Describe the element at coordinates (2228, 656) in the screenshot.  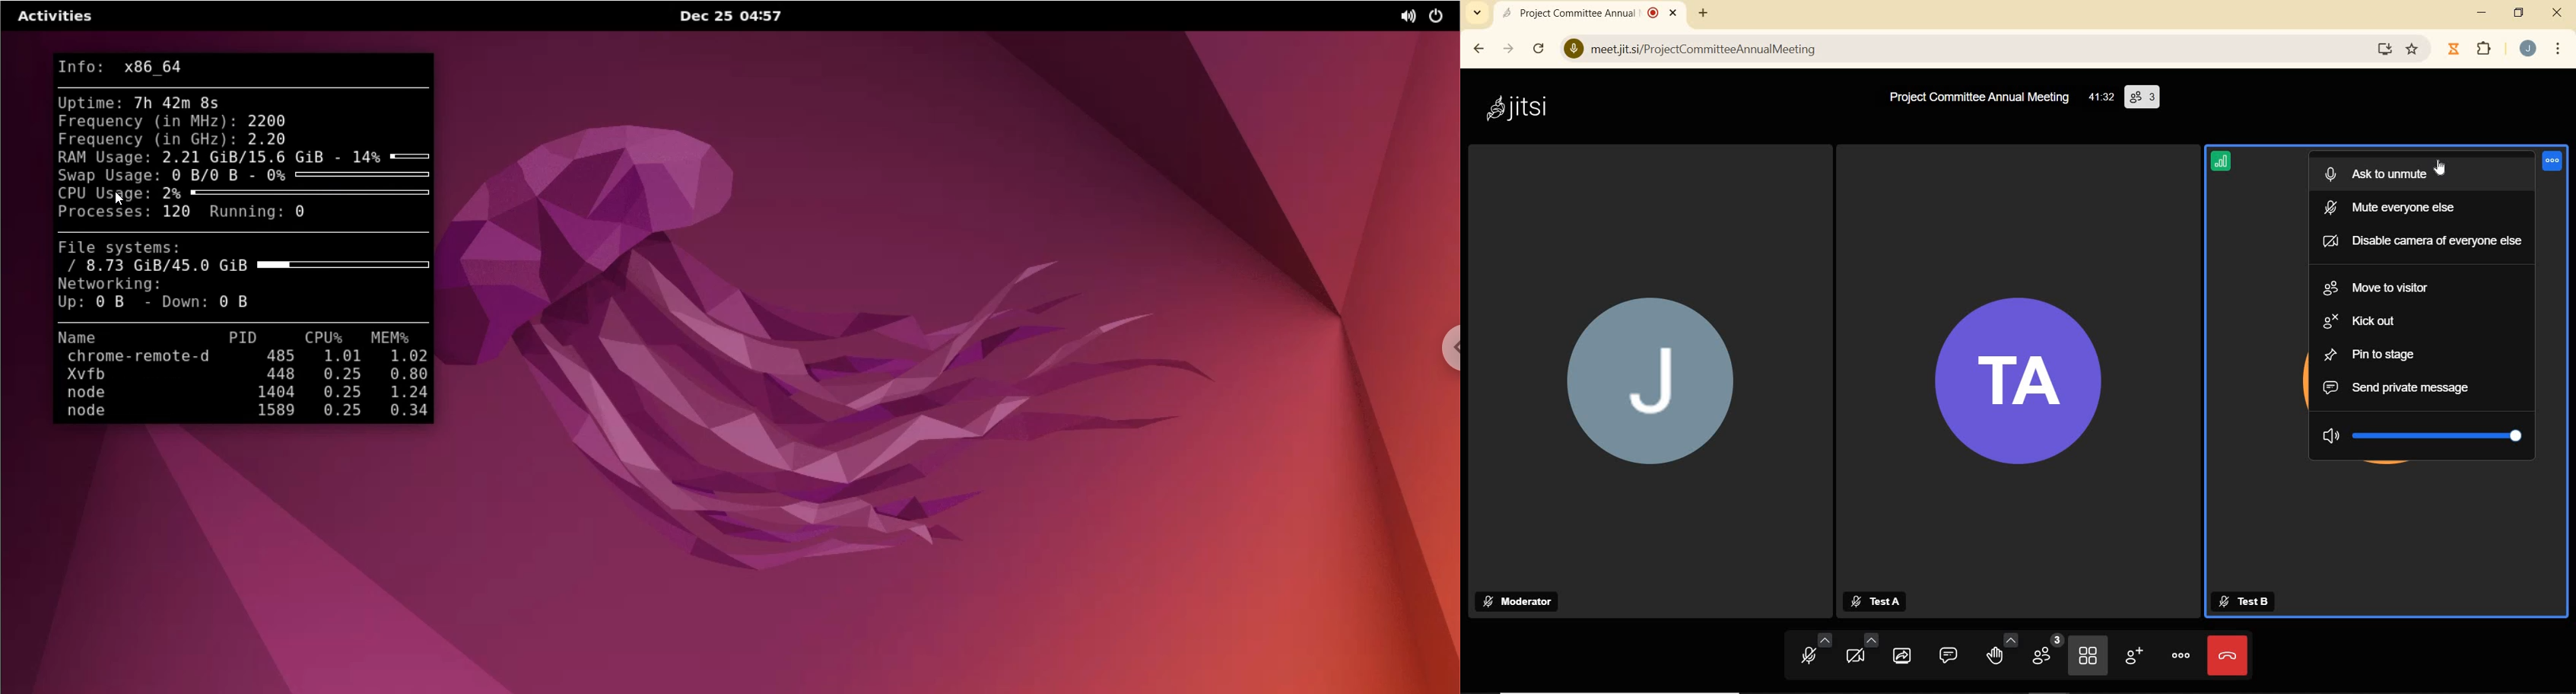
I see `End call` at that location.